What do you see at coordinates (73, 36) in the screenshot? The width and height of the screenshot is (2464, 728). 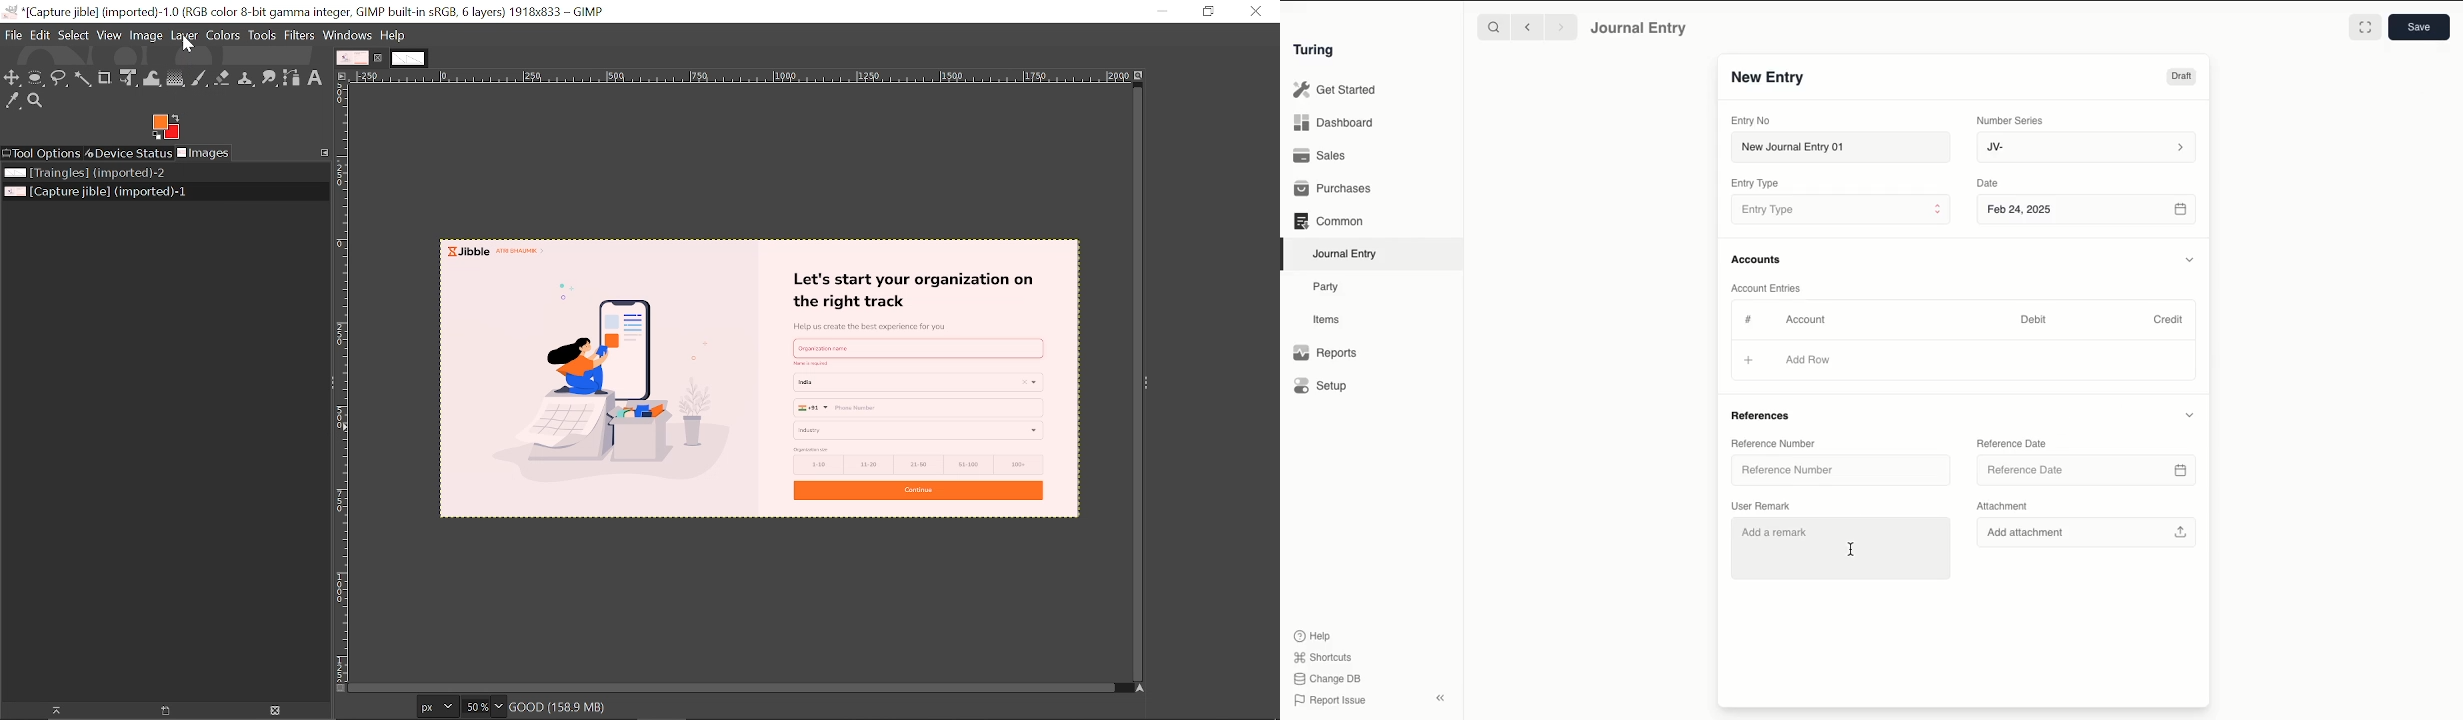 I see `Select` at bounding box center [73, 36].